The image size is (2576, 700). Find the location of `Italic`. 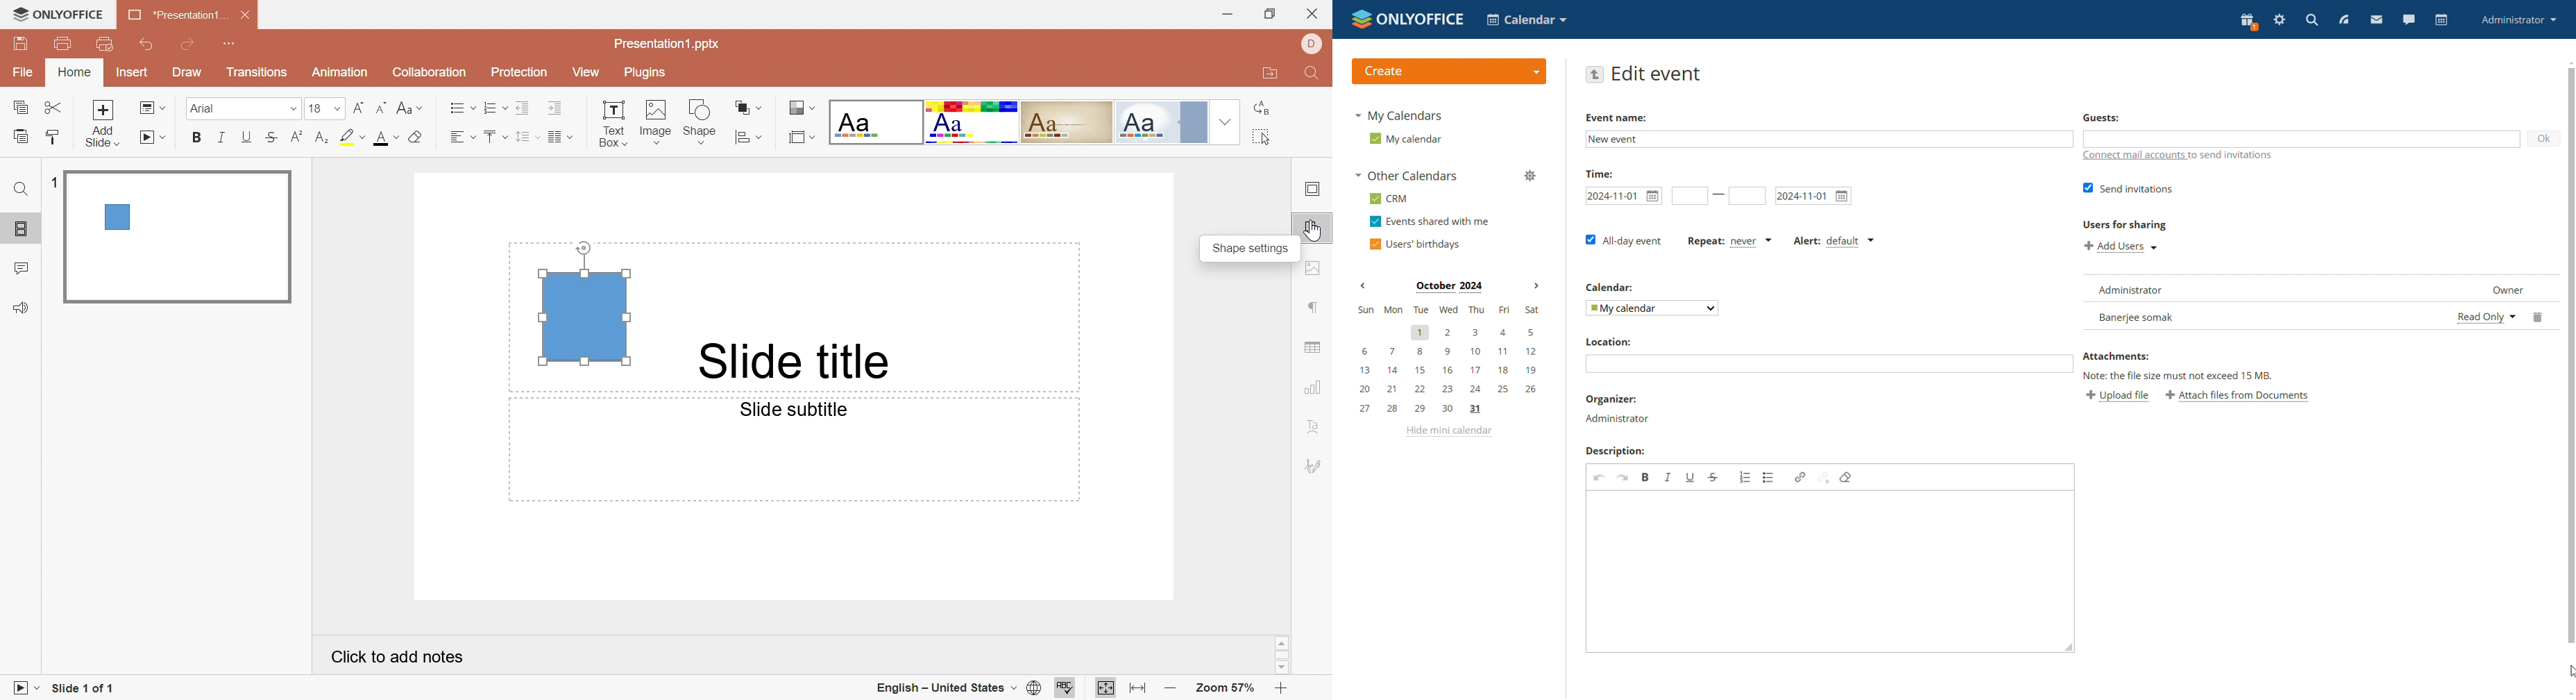

Italic is located at coordinates (222, 138).